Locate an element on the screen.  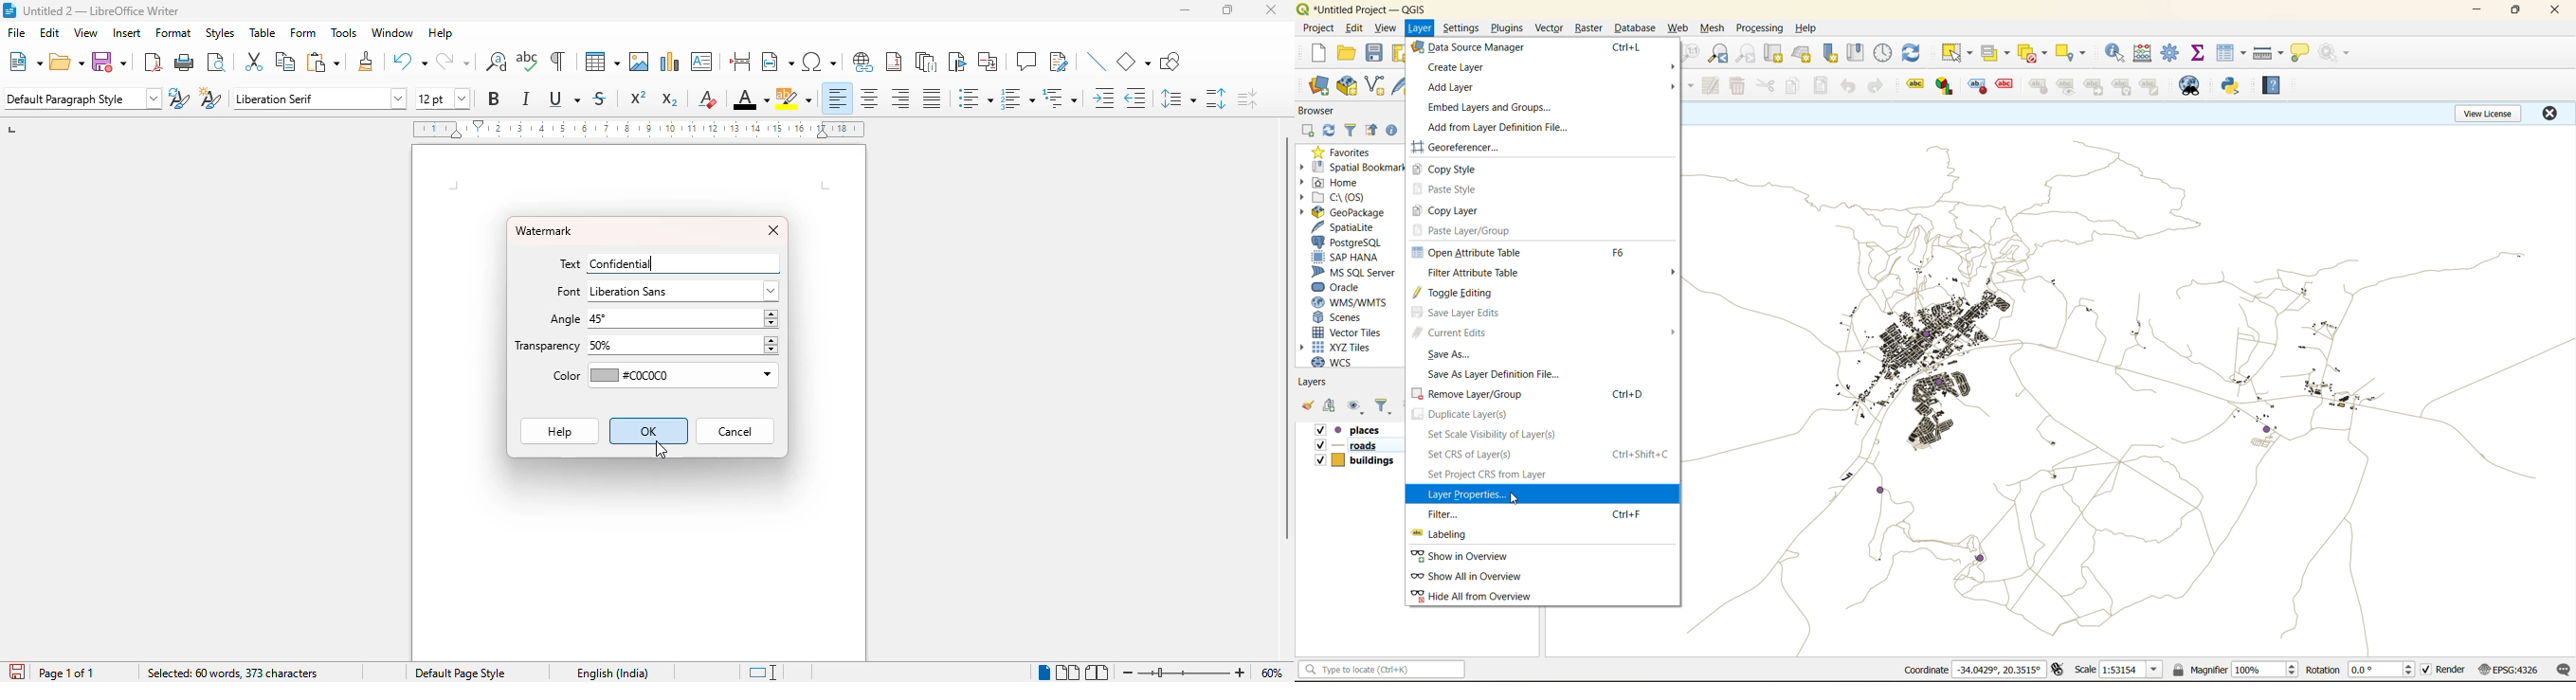
embed layers and groups is located at coordinates (1488, 107).